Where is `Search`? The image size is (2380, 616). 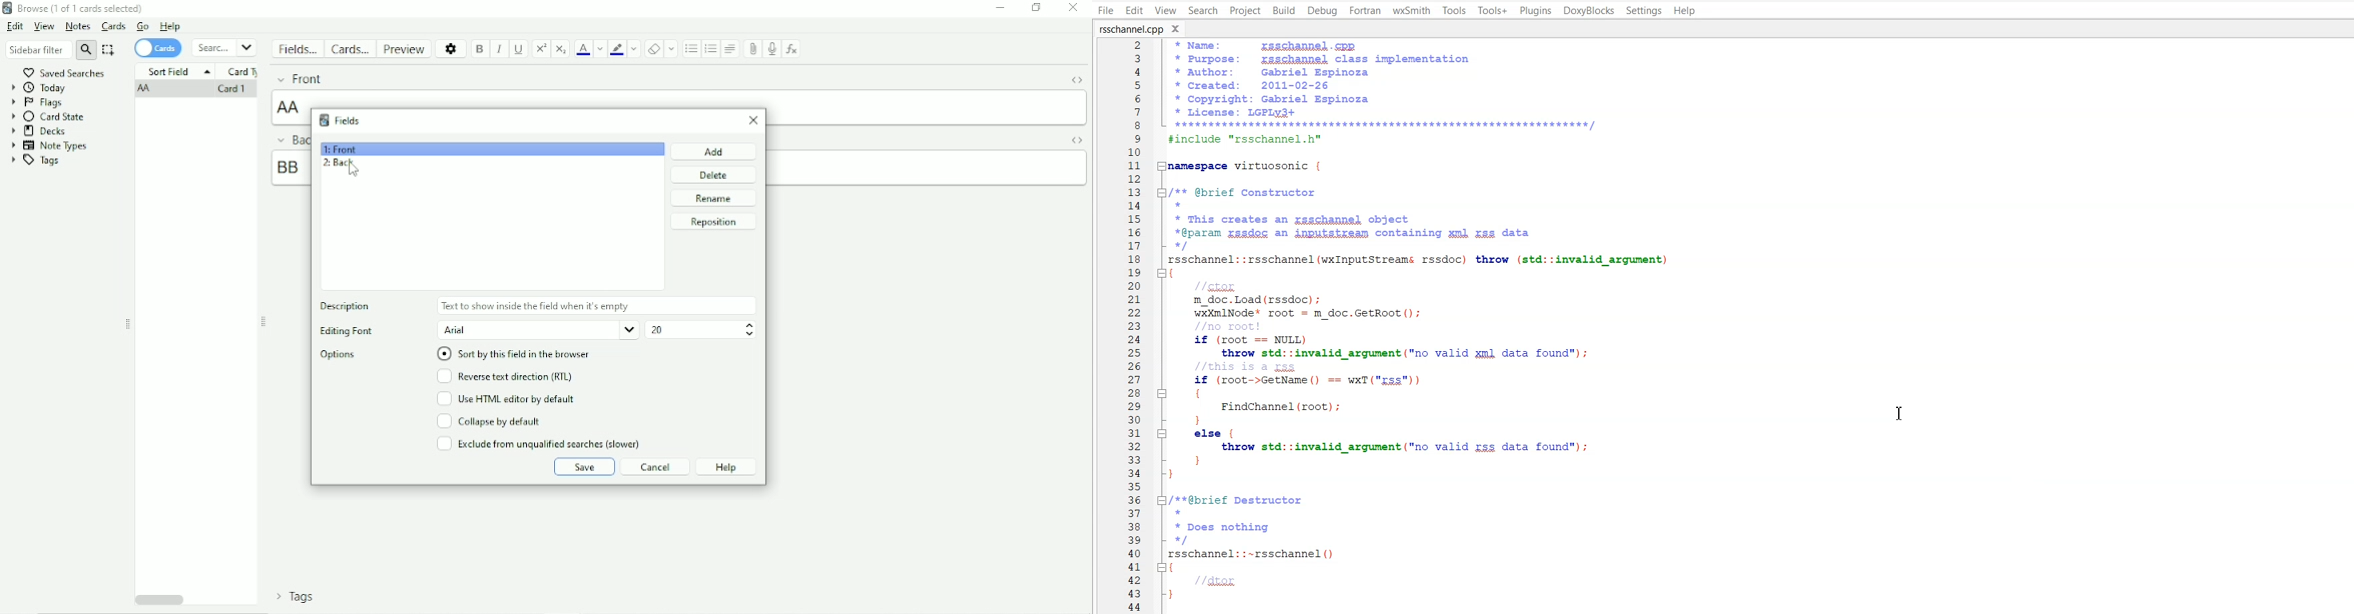 Search is located at coordinates (224, 48).